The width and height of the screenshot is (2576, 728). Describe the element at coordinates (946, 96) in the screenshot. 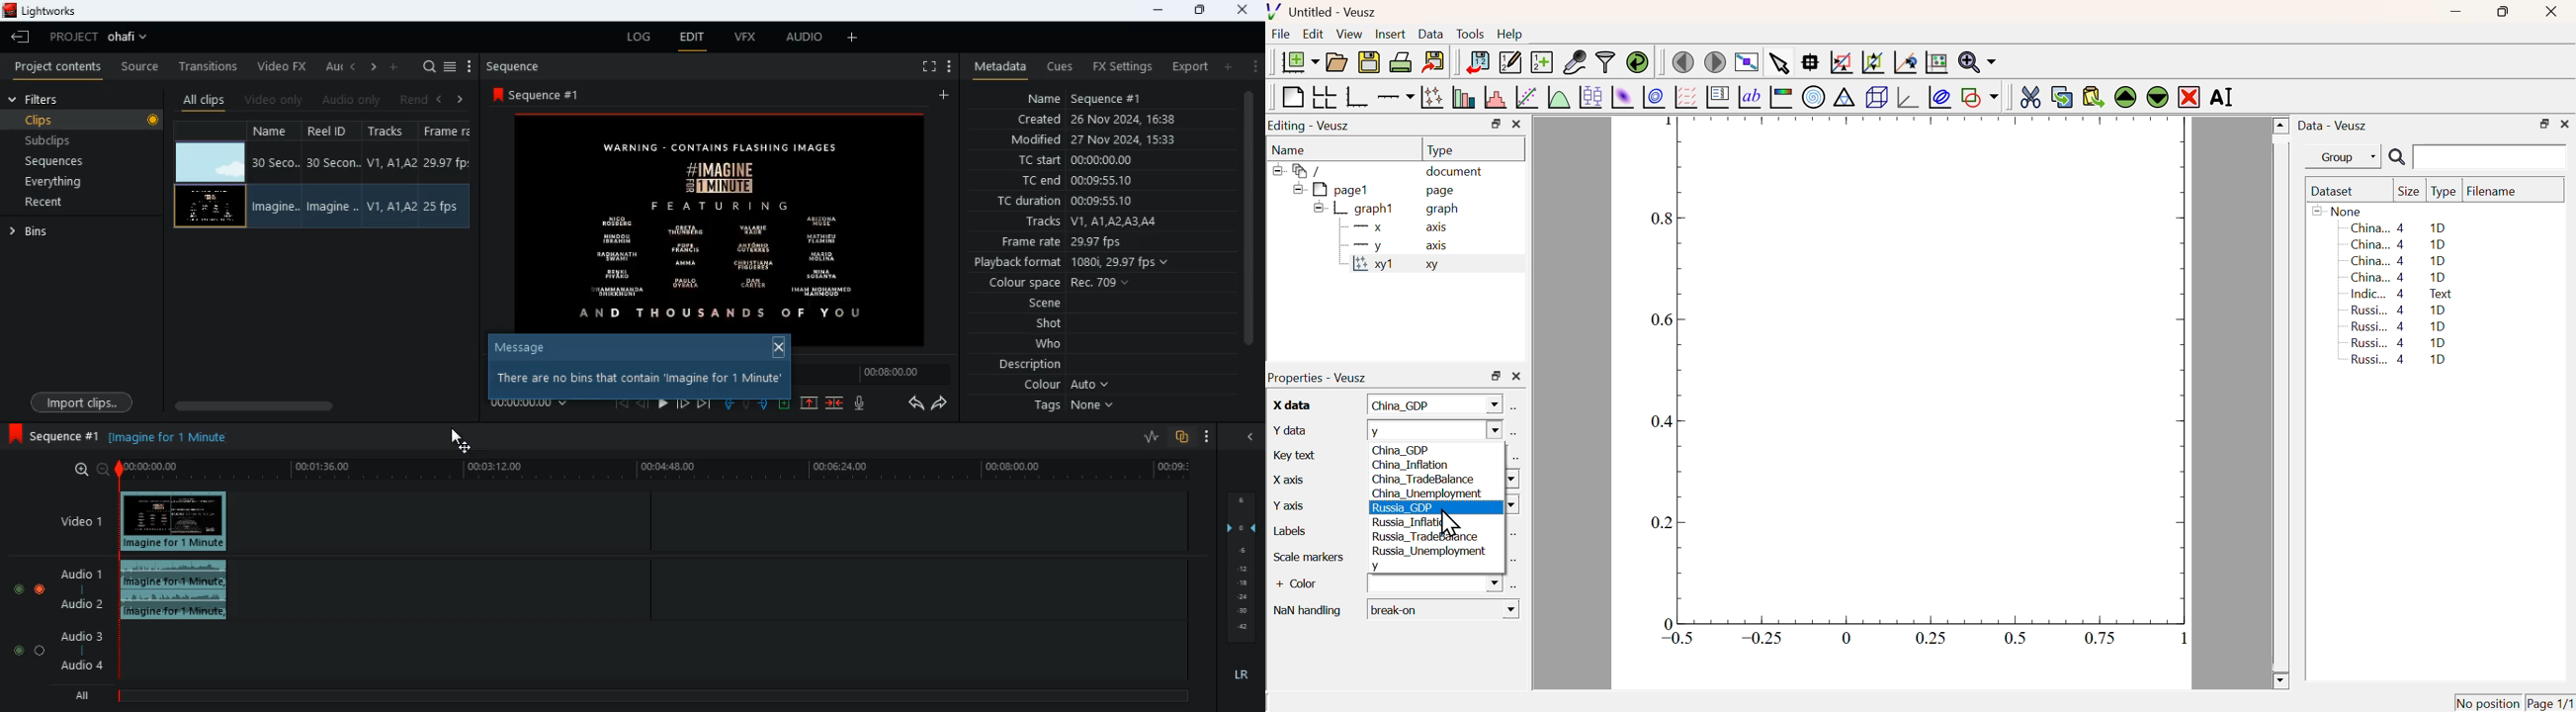

I see `add` at that location.